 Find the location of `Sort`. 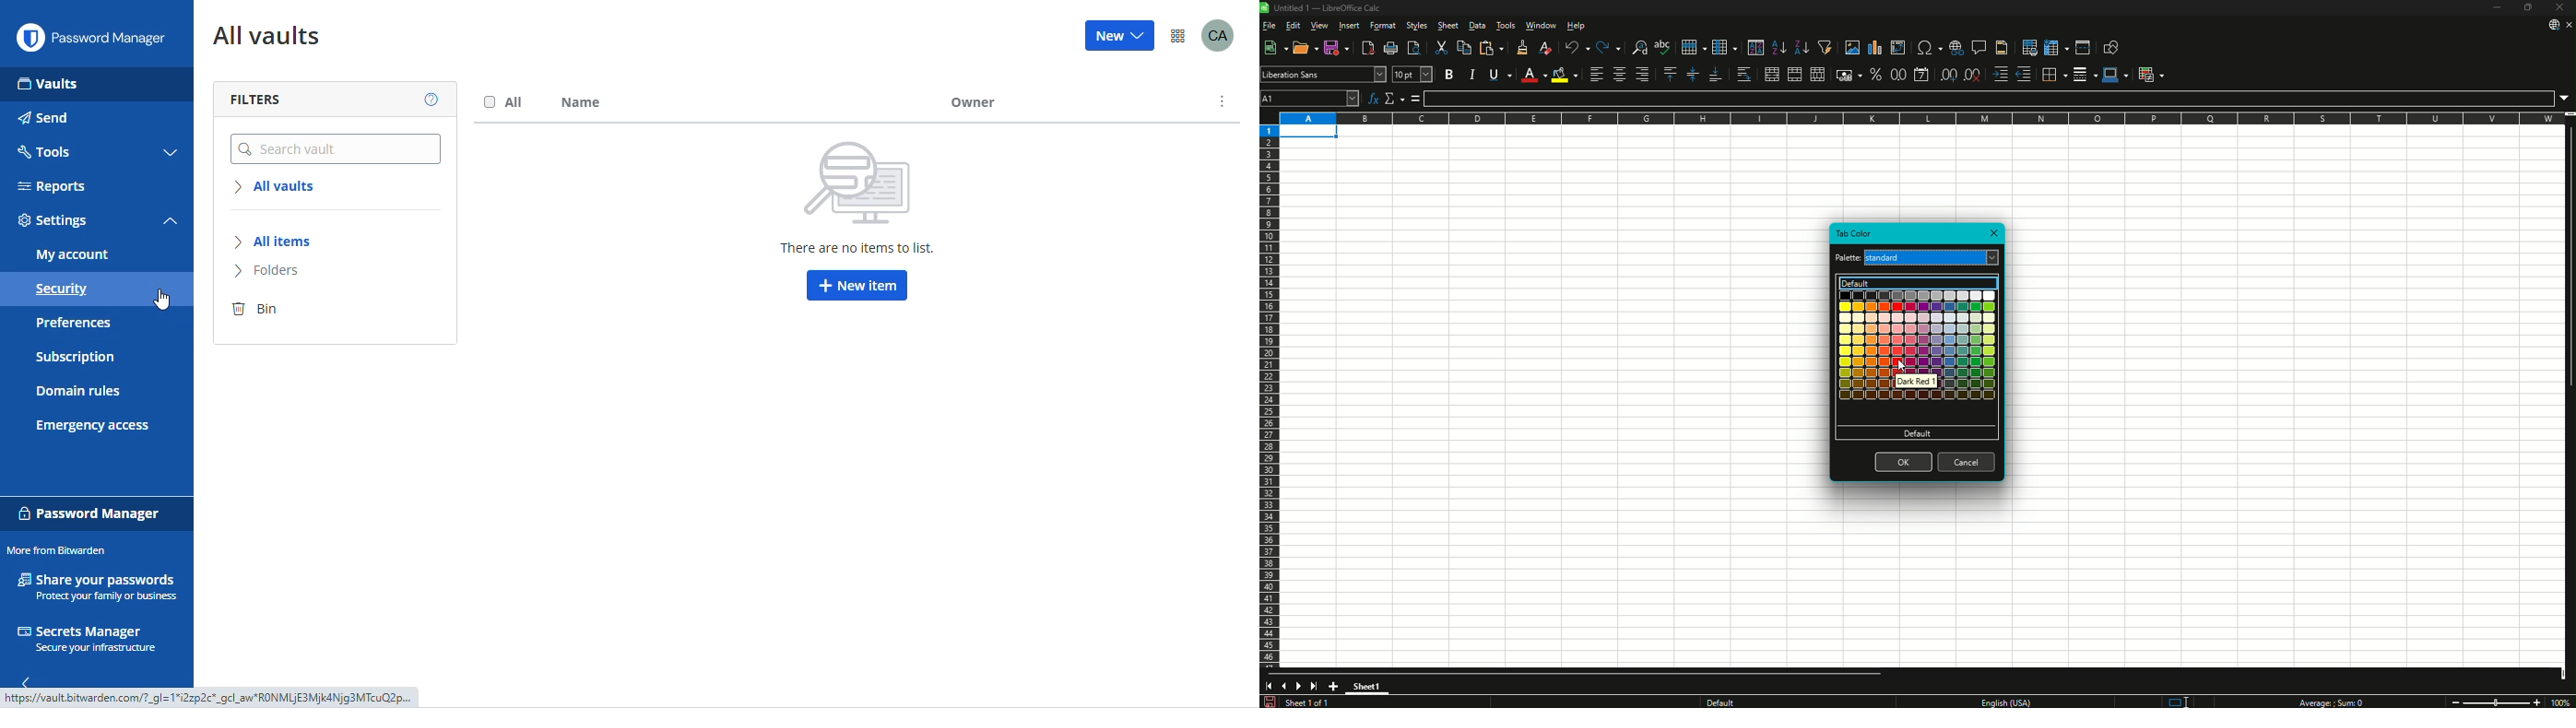

Sort is located at coordinates (1756, 47).